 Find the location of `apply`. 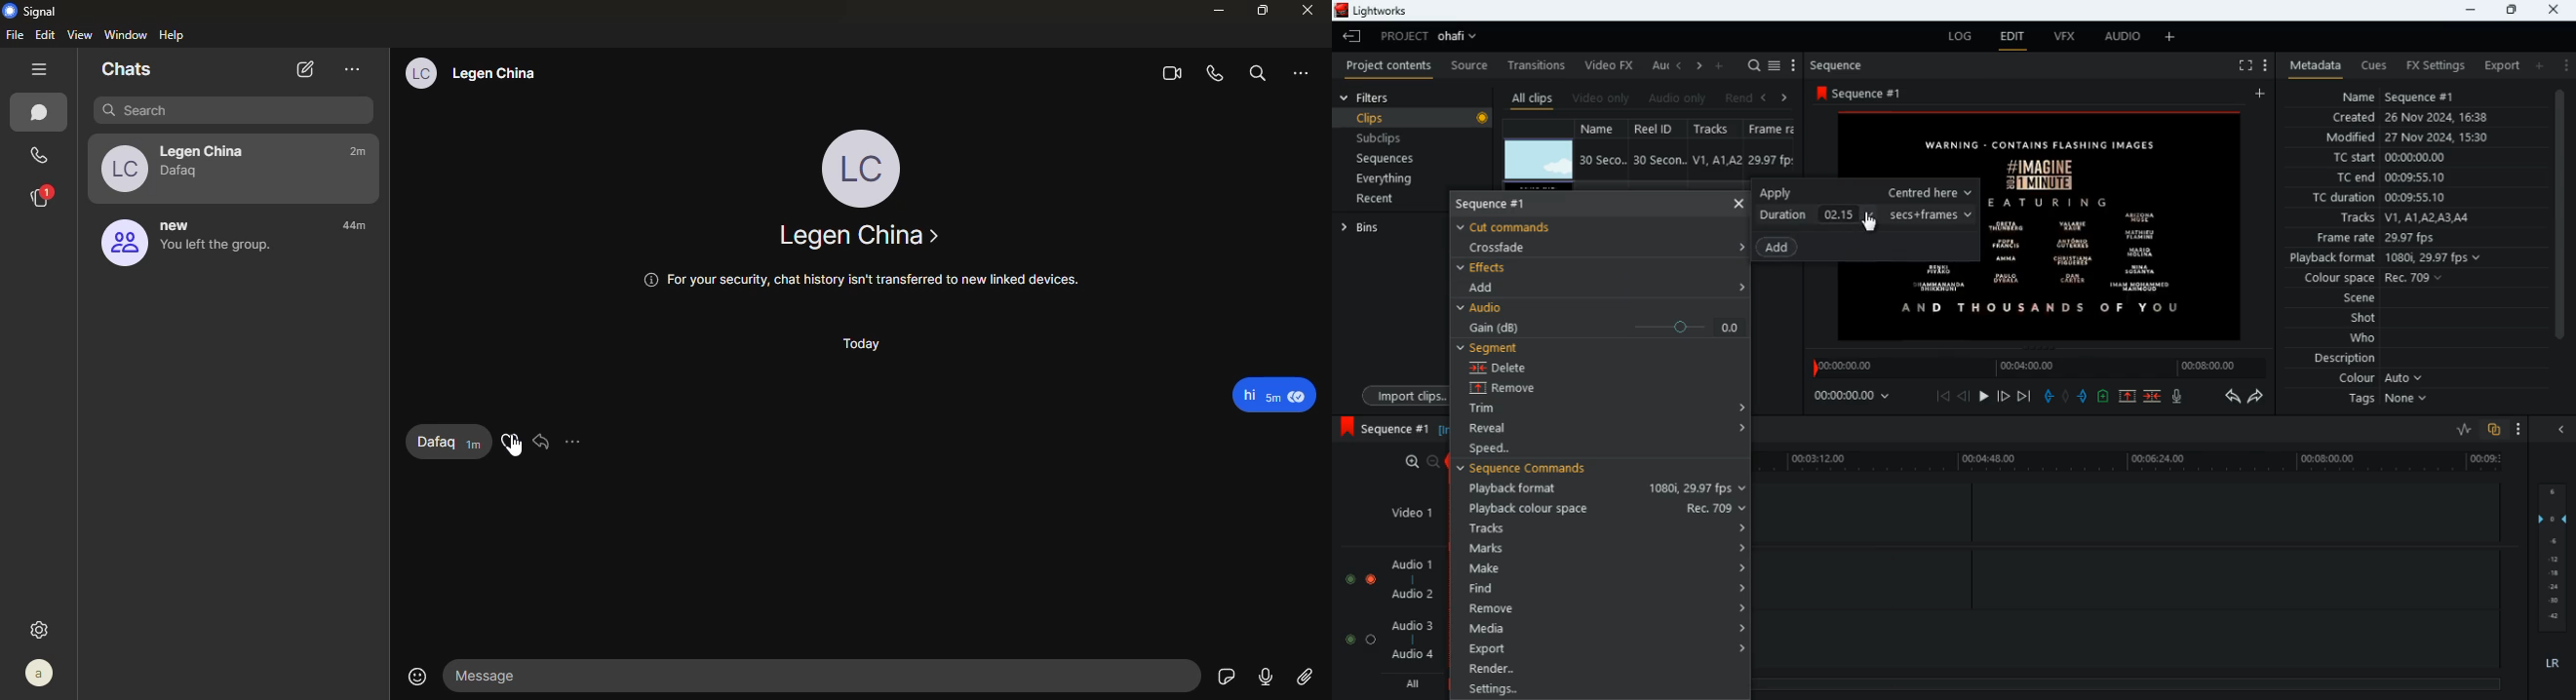

apply is located at coordinates (1865, 192).